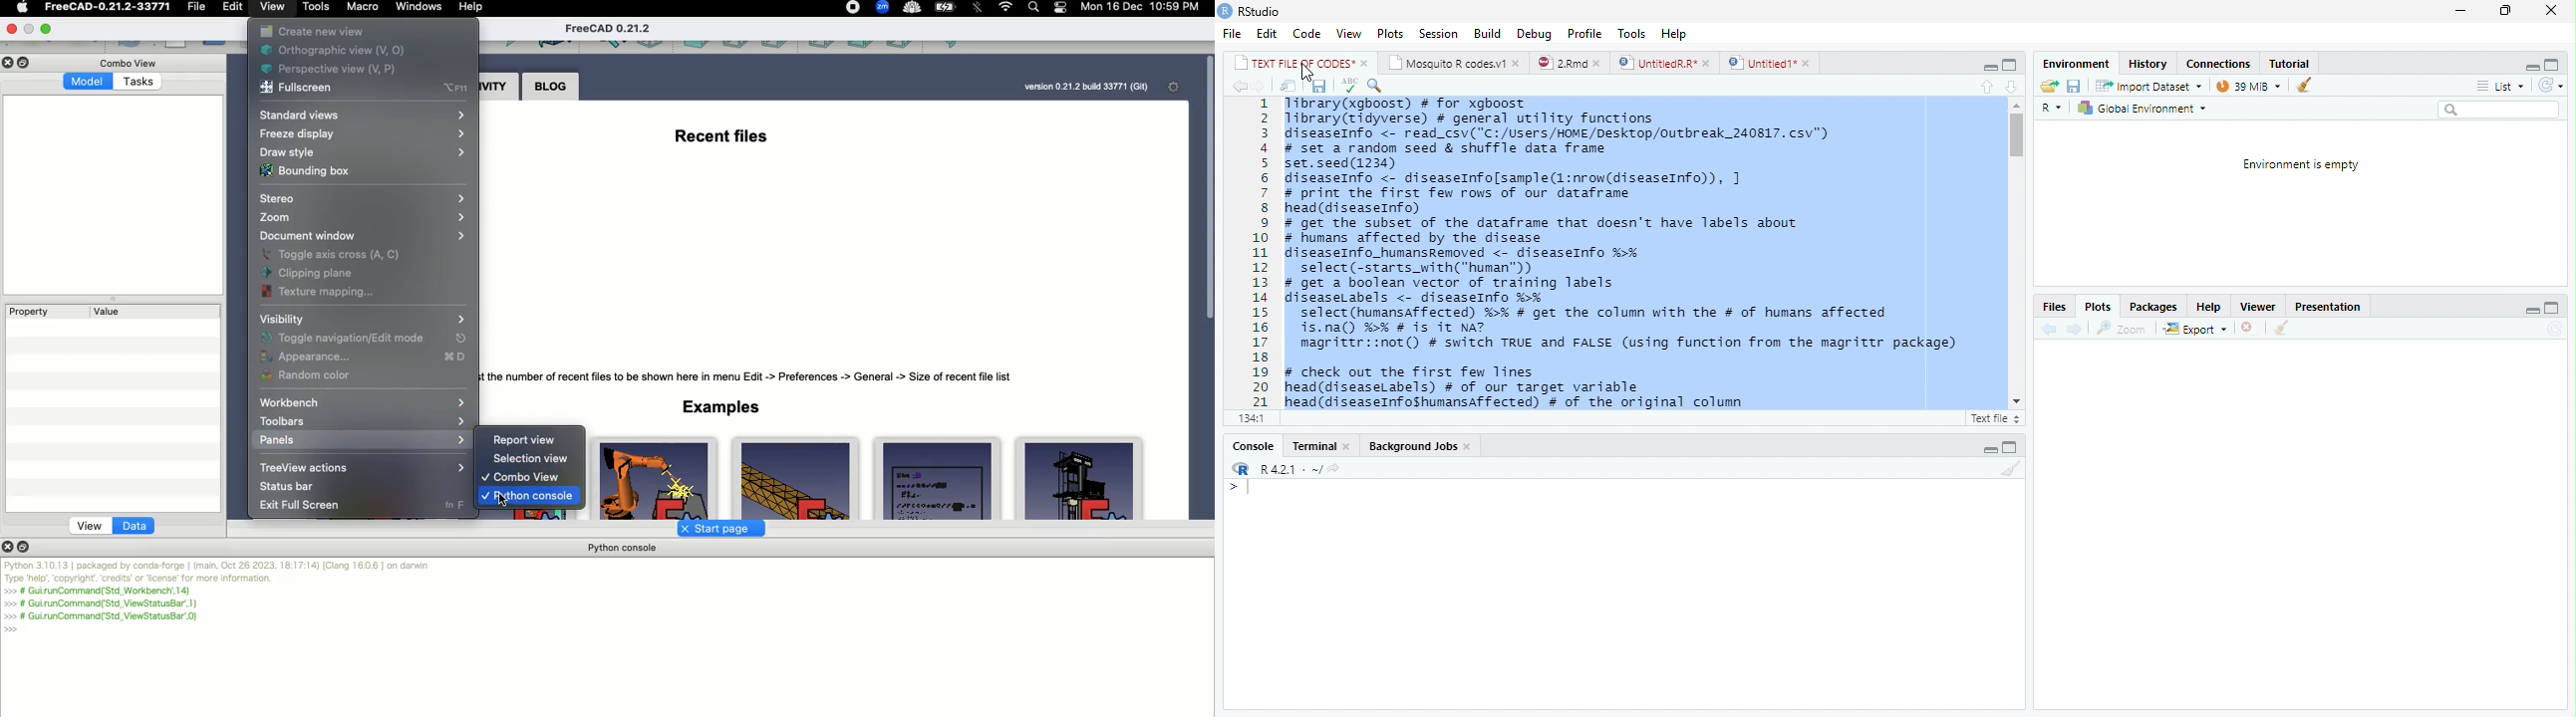  What do you see at coordinates (2047, 328) in the screenshot?
I see `Previous` at bounding box center [2047, 328].